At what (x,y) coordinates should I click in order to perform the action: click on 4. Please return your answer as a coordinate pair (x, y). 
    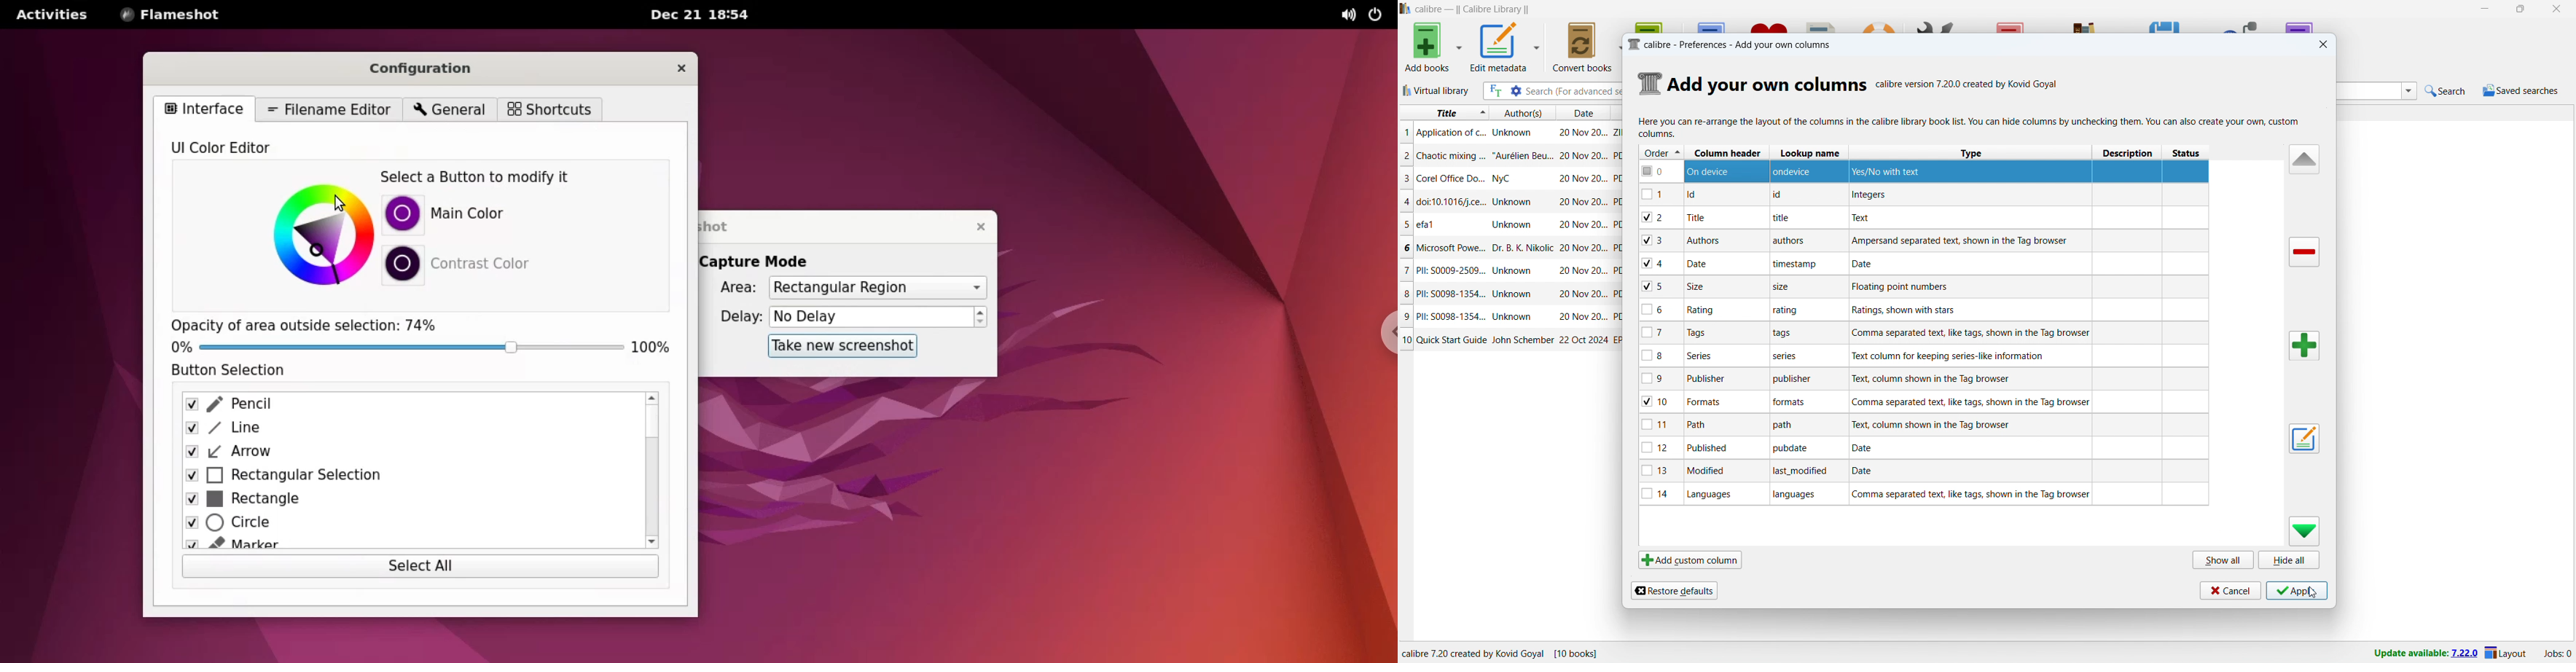
    Looking at the image, I should click on (1660, 265).